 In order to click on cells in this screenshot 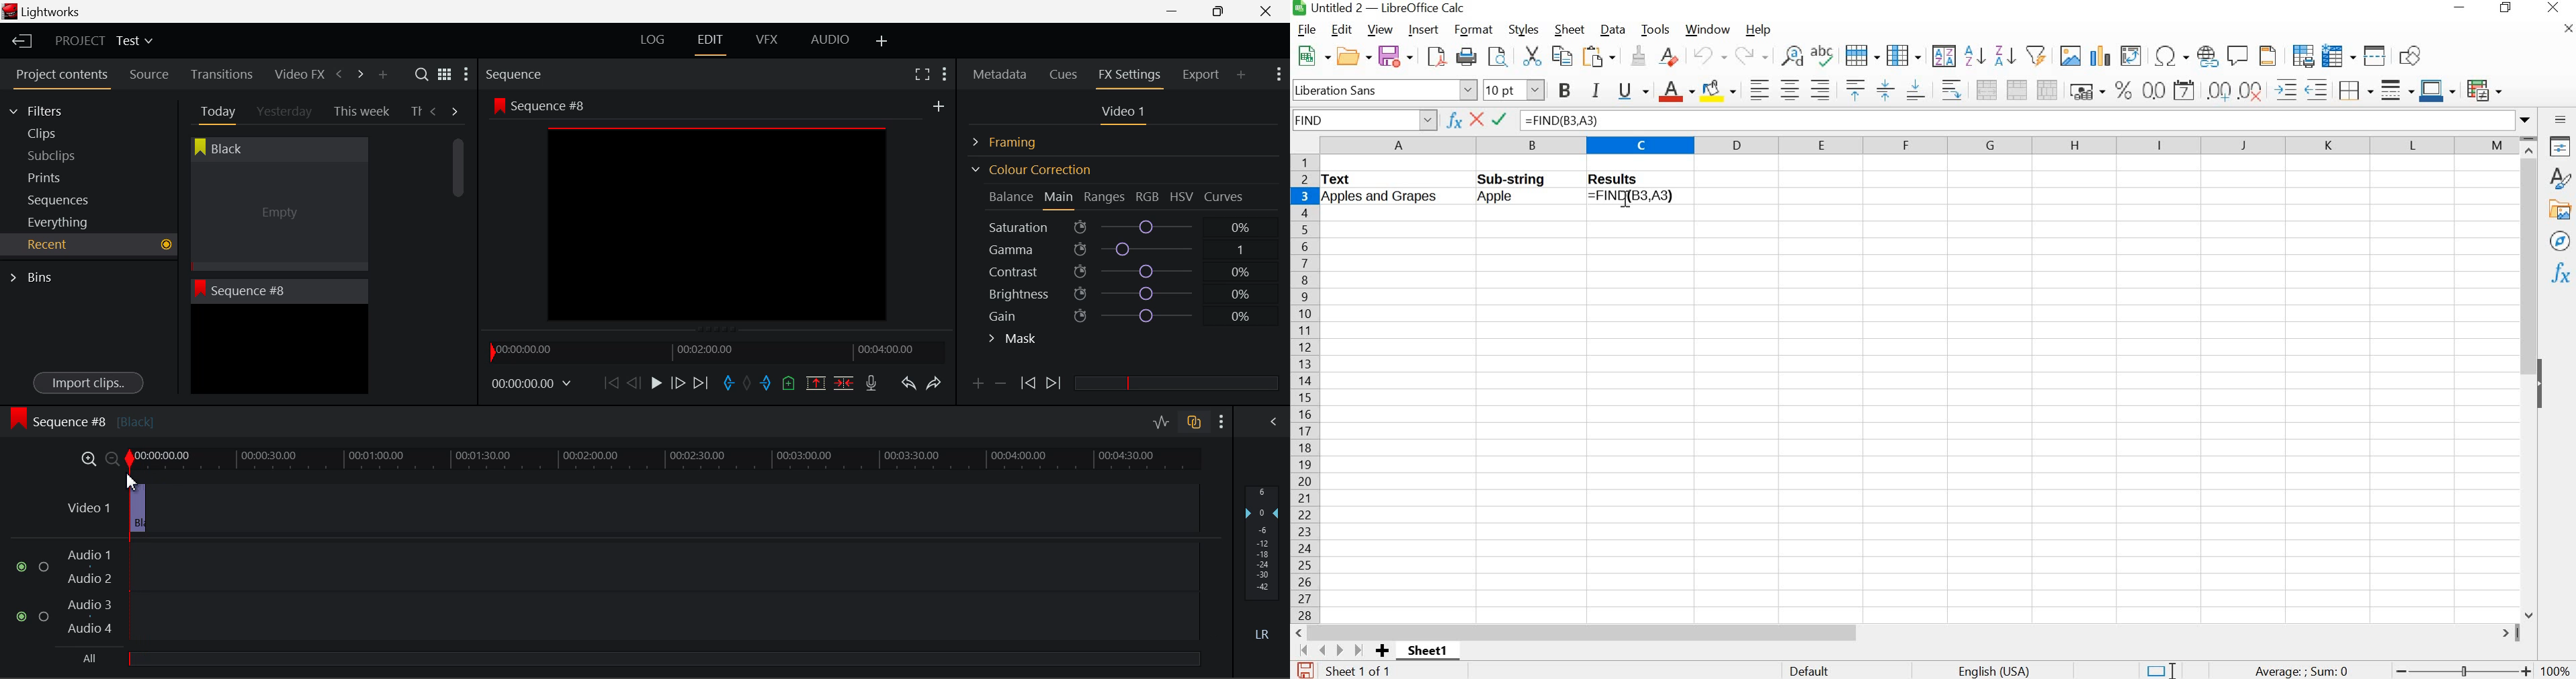, I will do `click(1917, 418)`.